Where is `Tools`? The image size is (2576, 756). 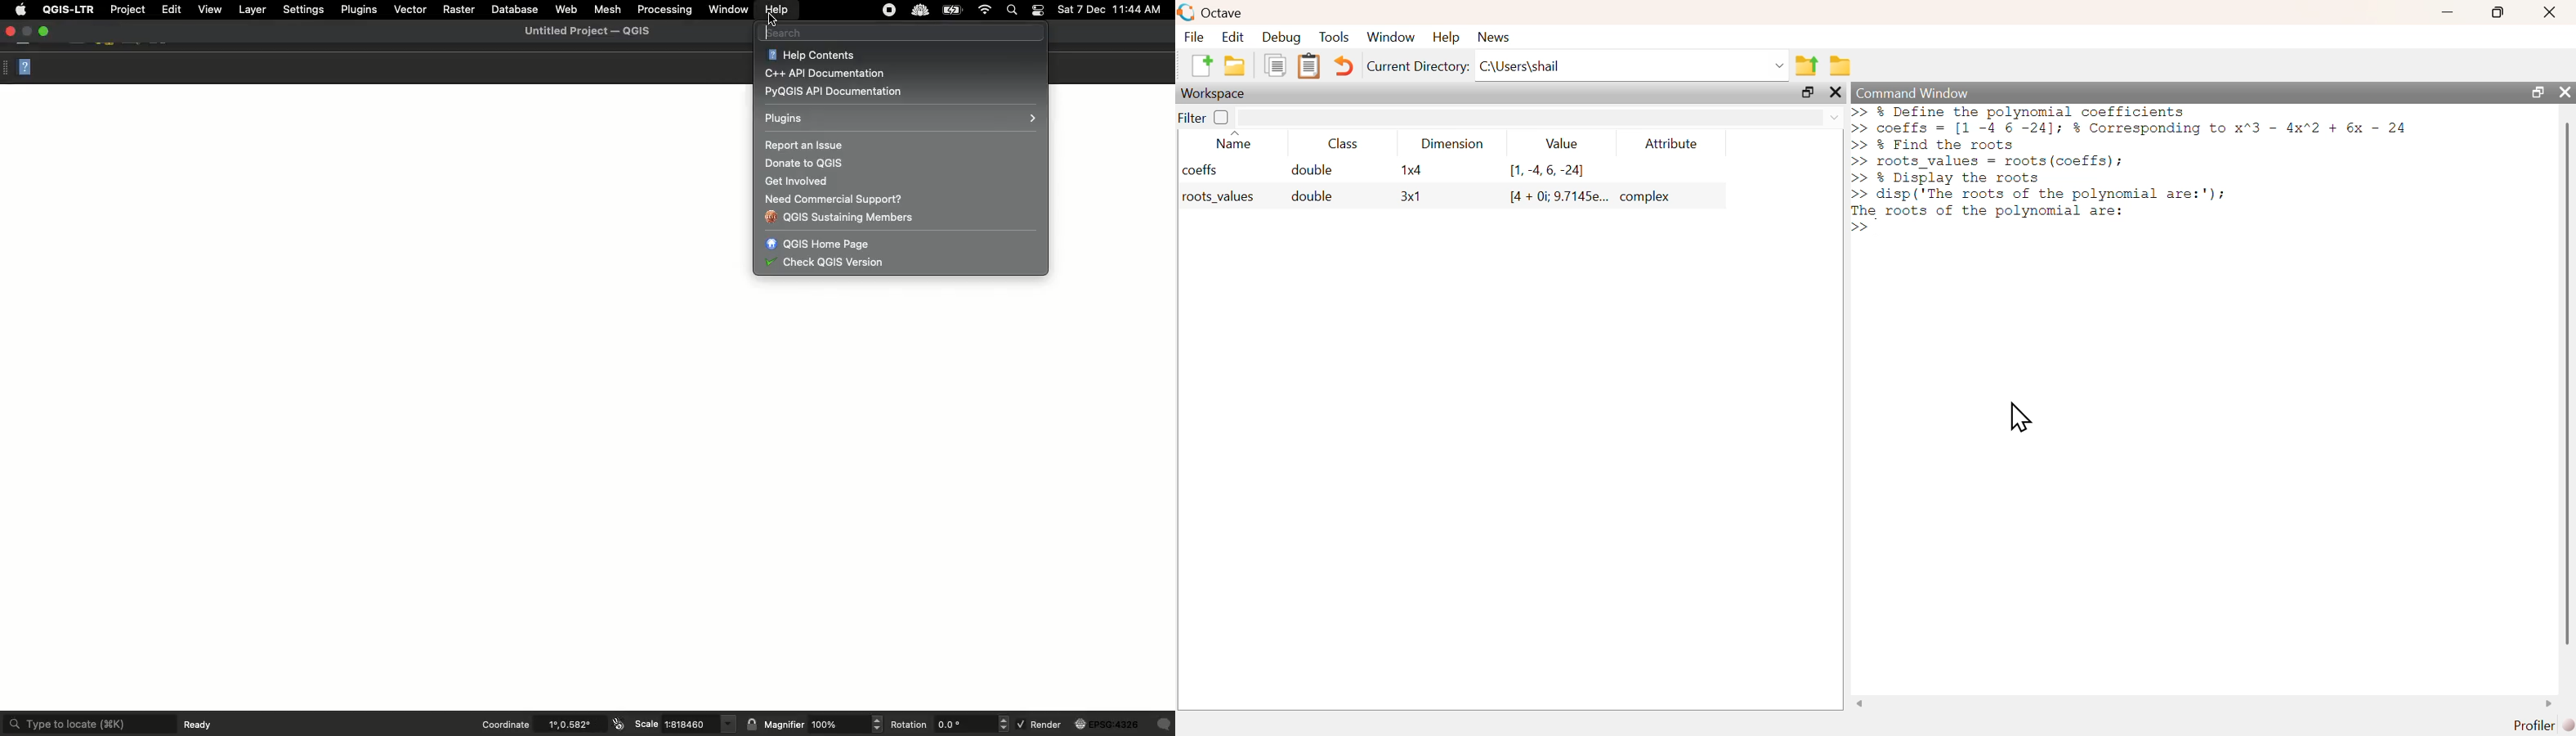
Tools is located at coordinates (1334, 37).